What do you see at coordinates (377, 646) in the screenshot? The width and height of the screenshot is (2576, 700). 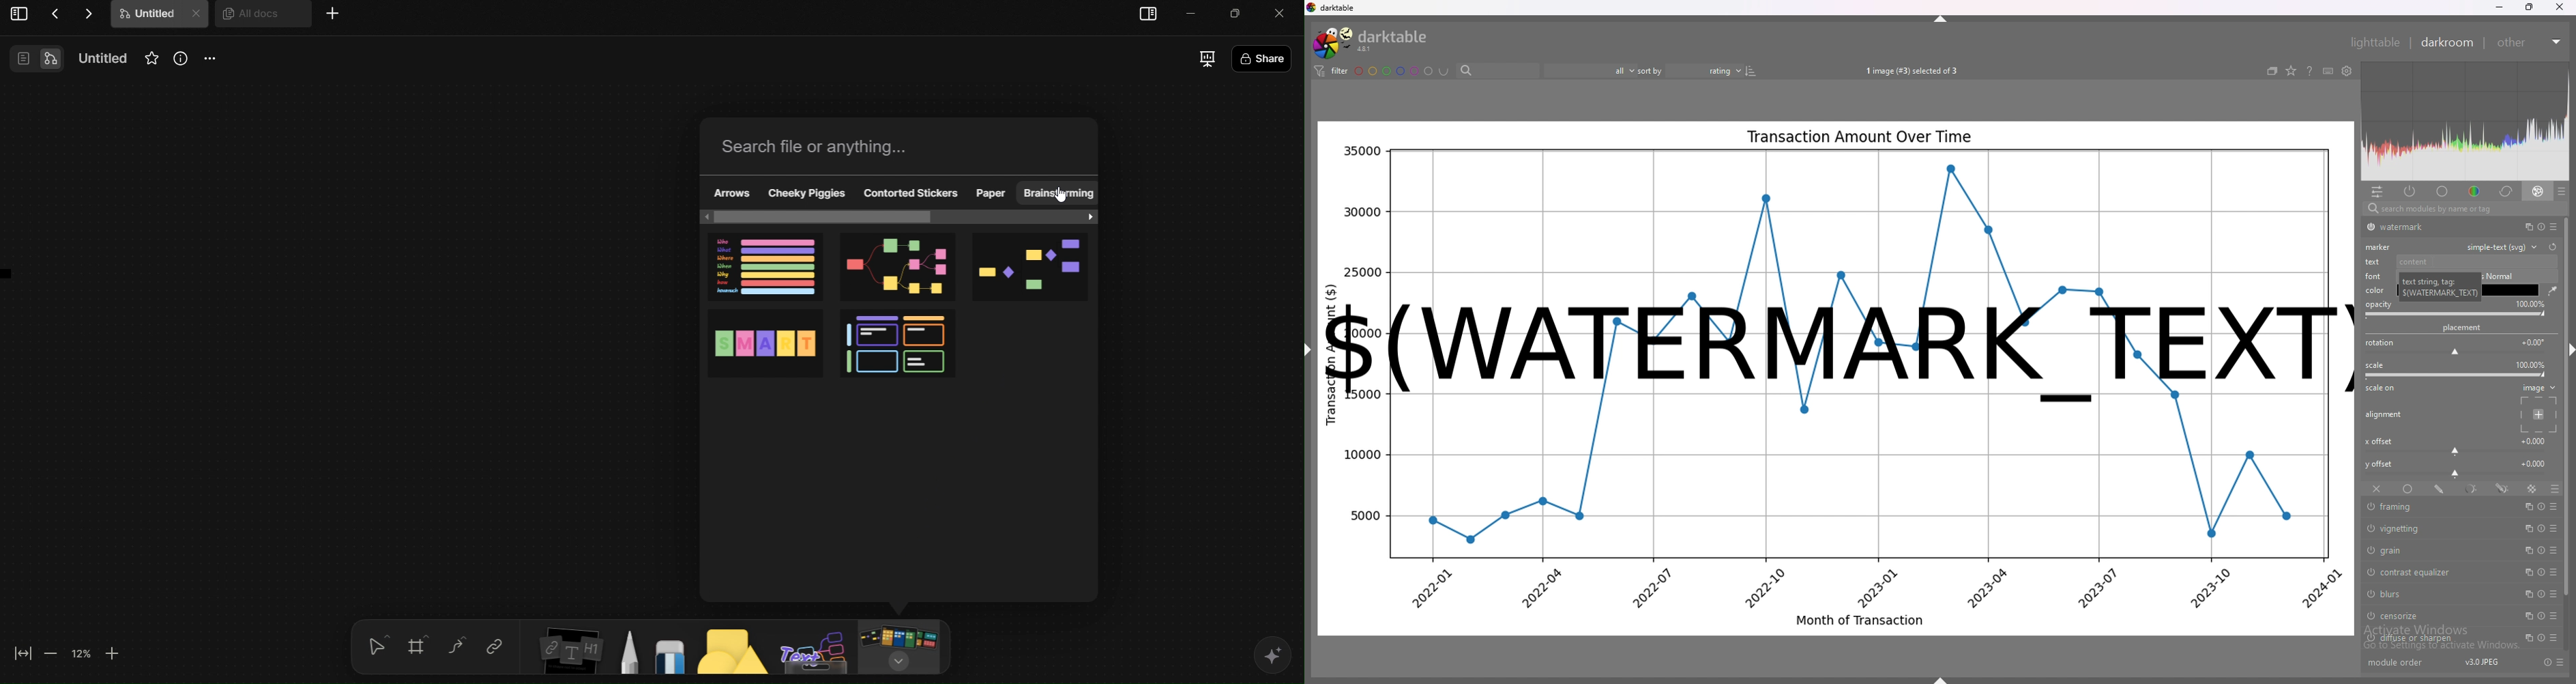 I see `selection tool` at bounding box center [377, 646].